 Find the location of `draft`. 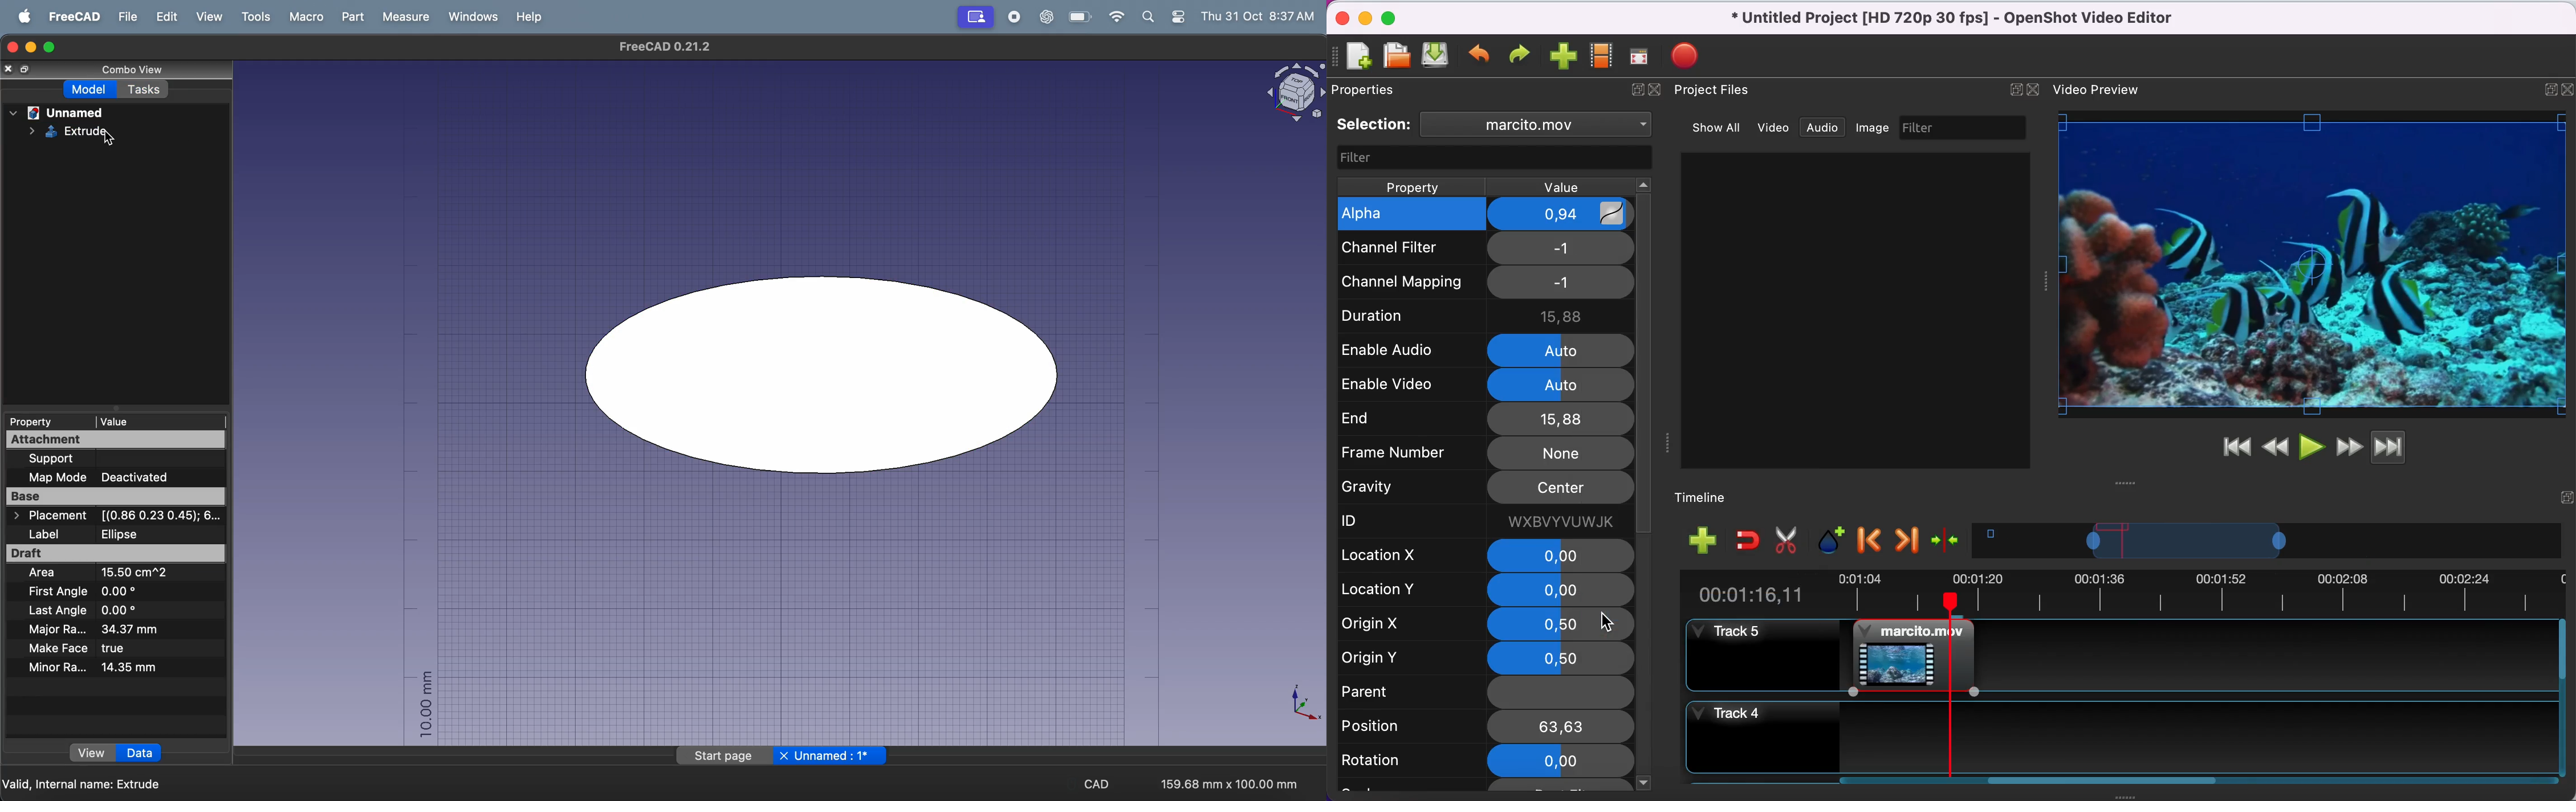

draft is located at coordinates (116, 554).